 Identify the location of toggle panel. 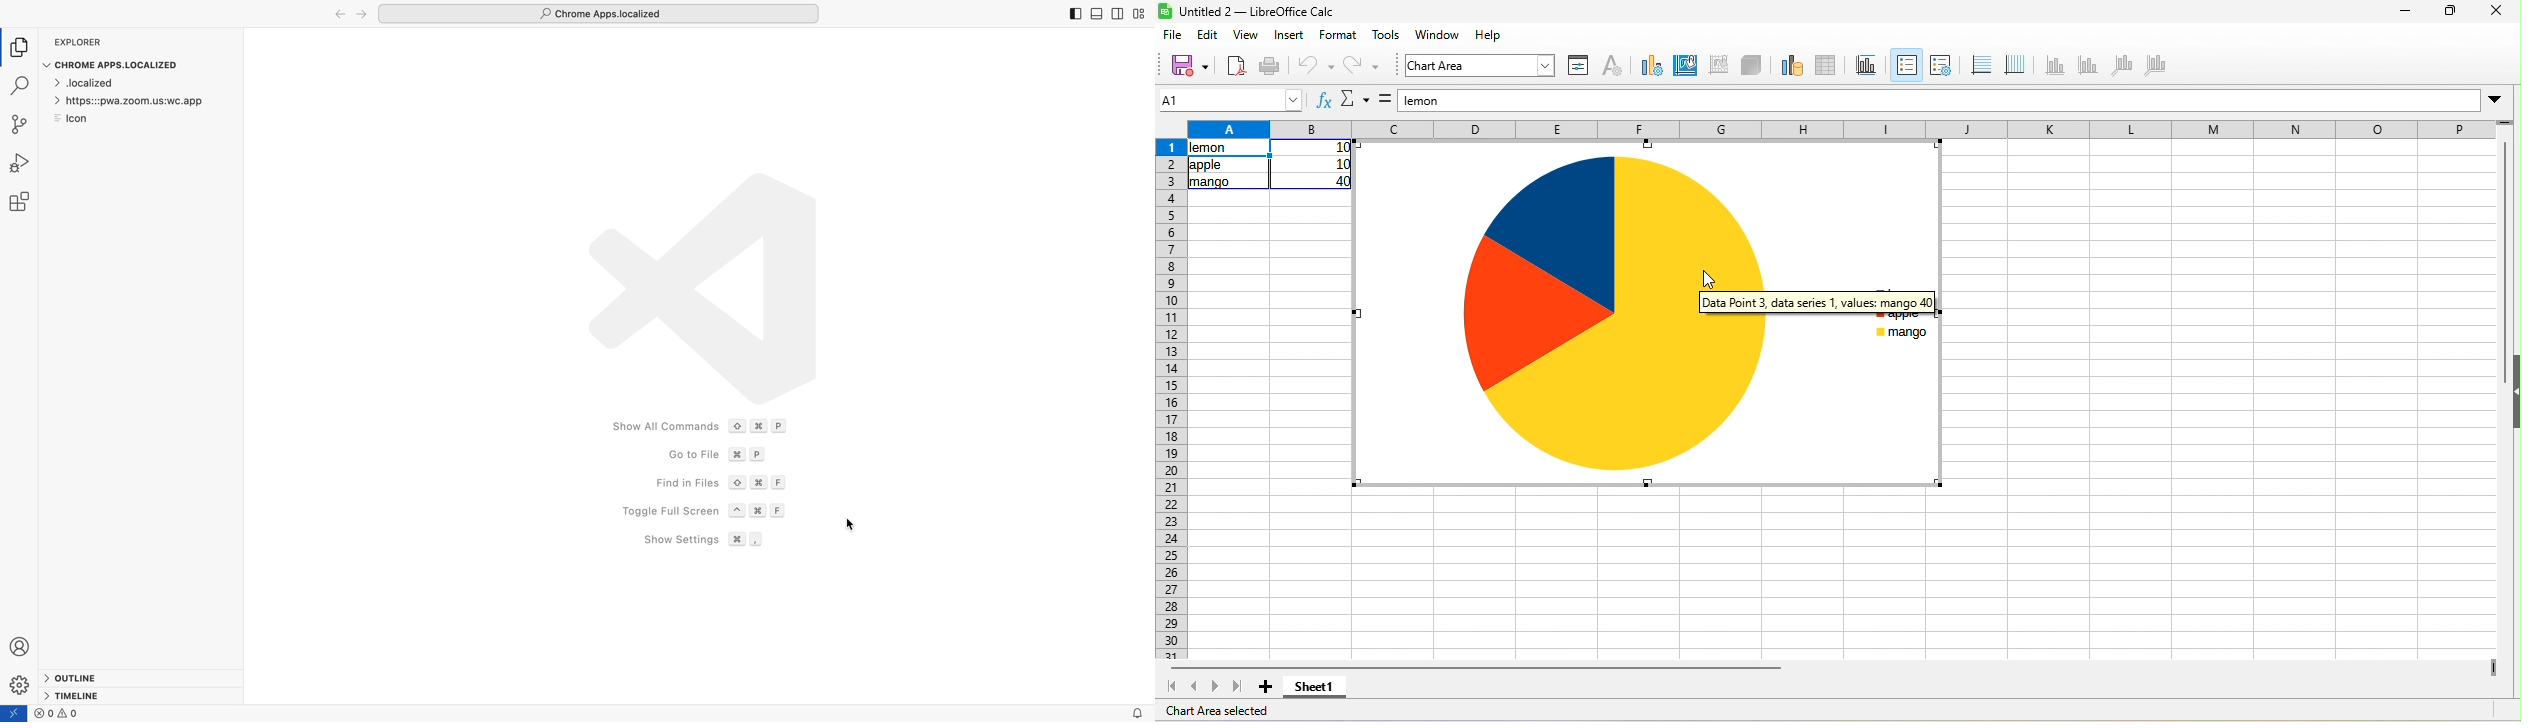
(1096, 14).